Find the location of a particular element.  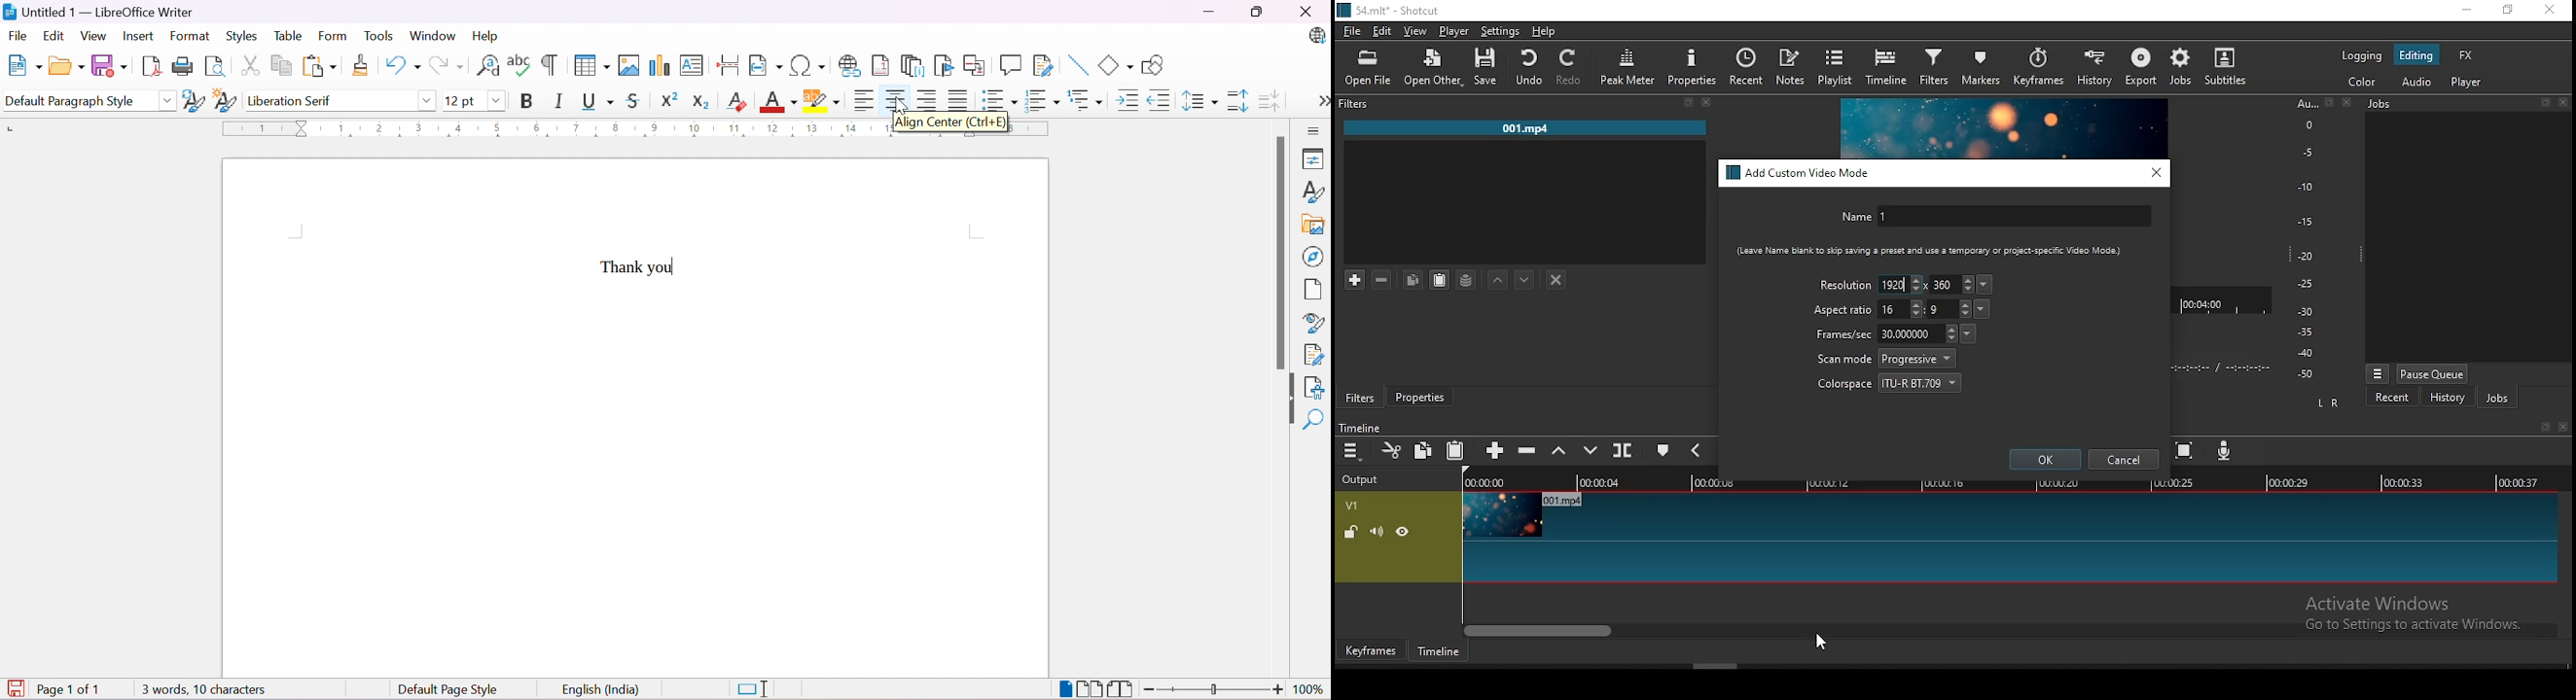

history is located at coordinates (2091, 69).